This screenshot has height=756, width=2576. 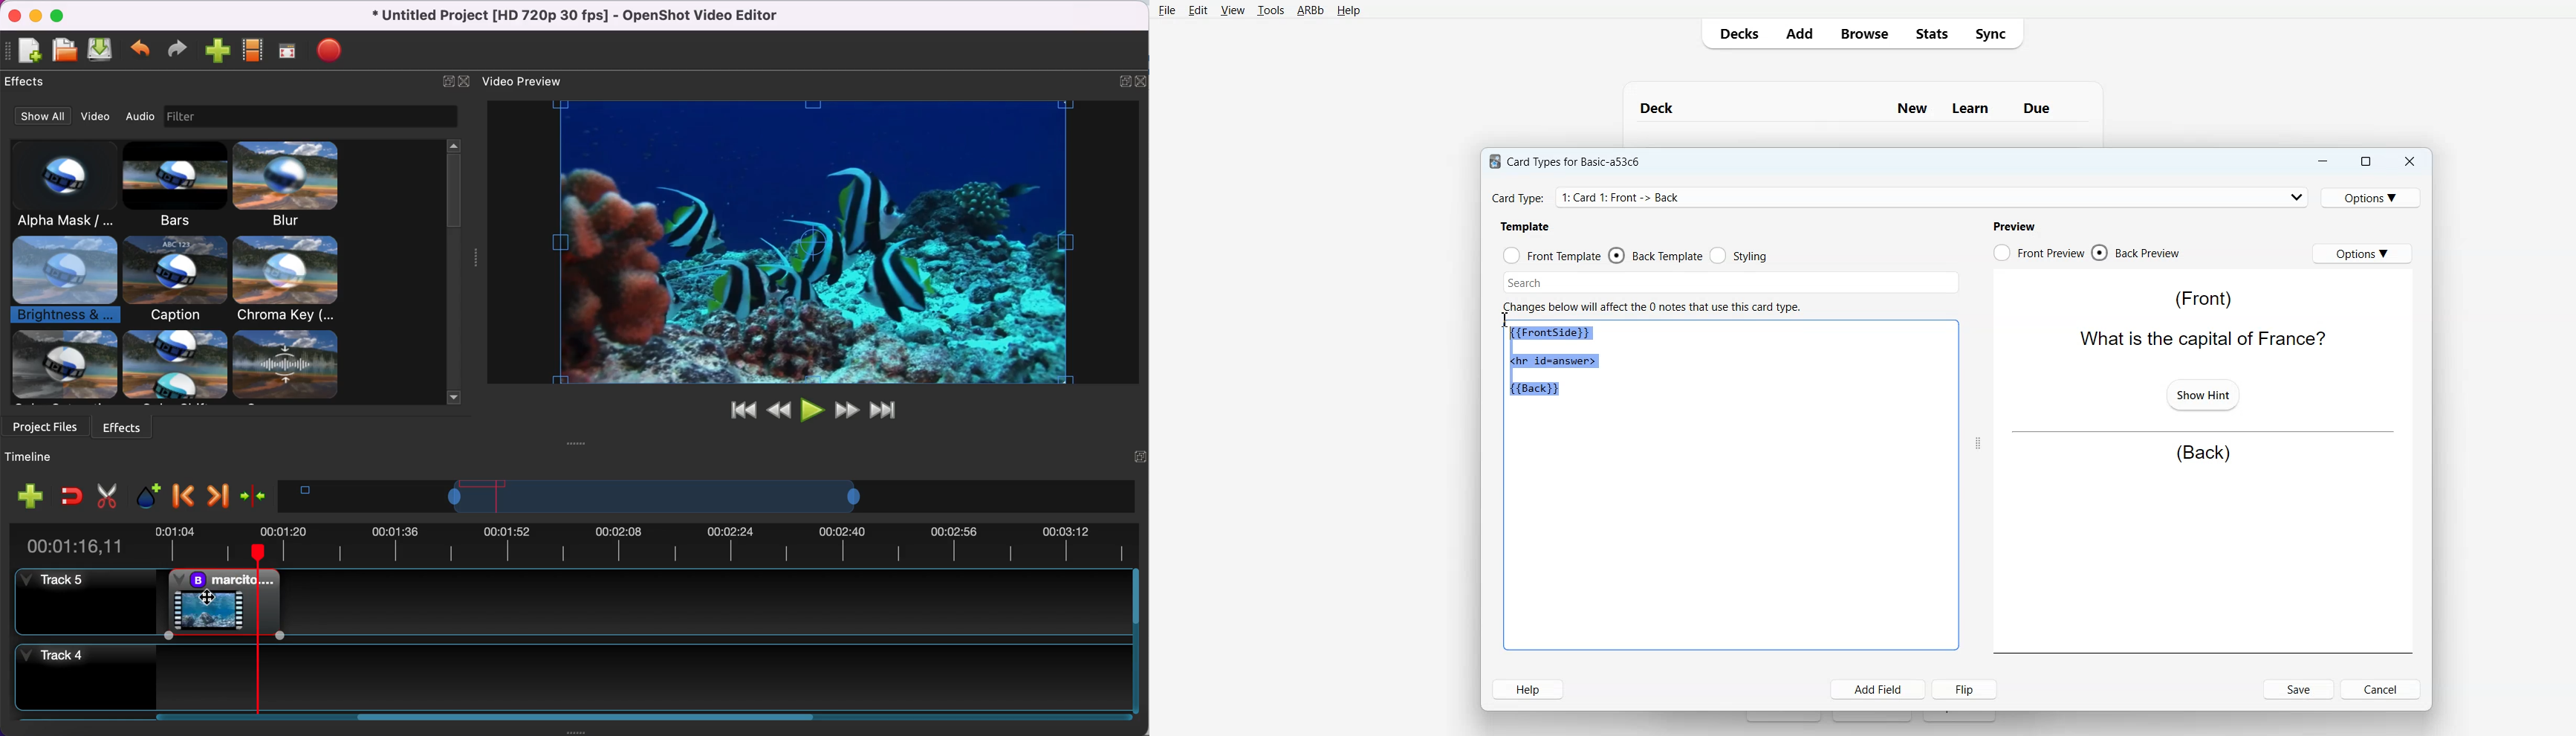 What do you see at coordinates (571, 543) in the screenshot?
I see `duration` at bounding box center [571, 543].